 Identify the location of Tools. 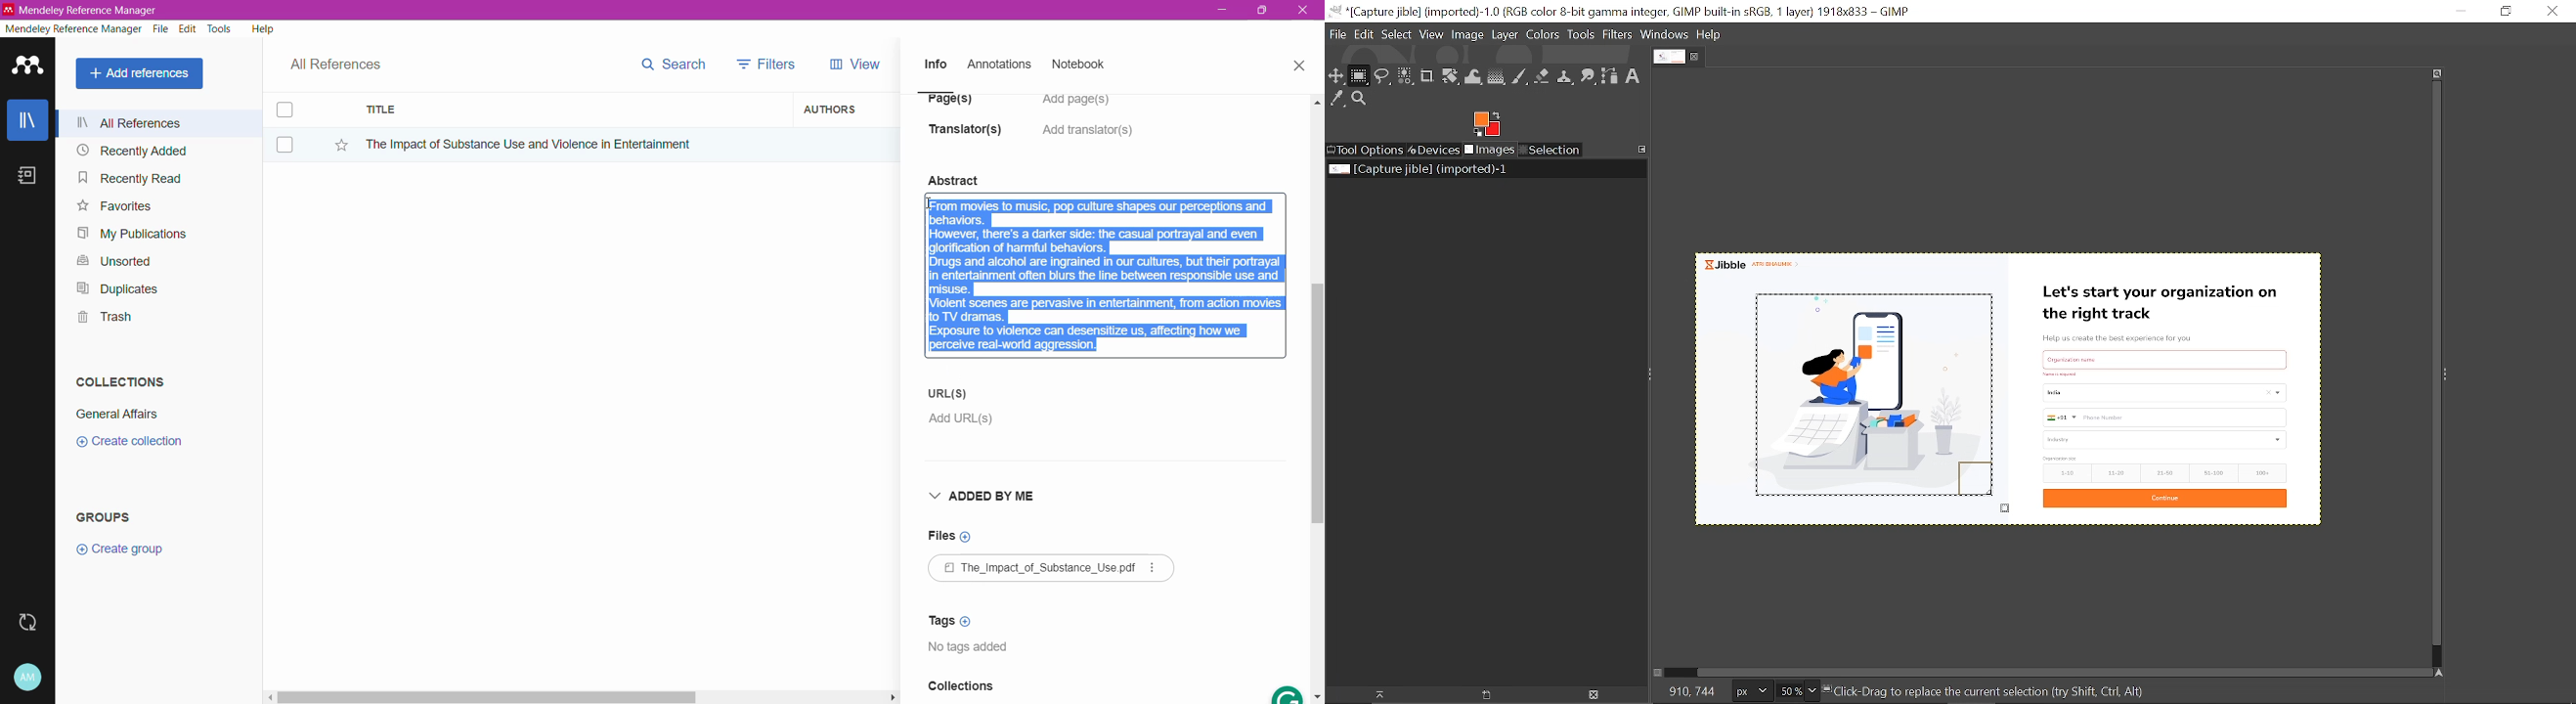
(220, 29).